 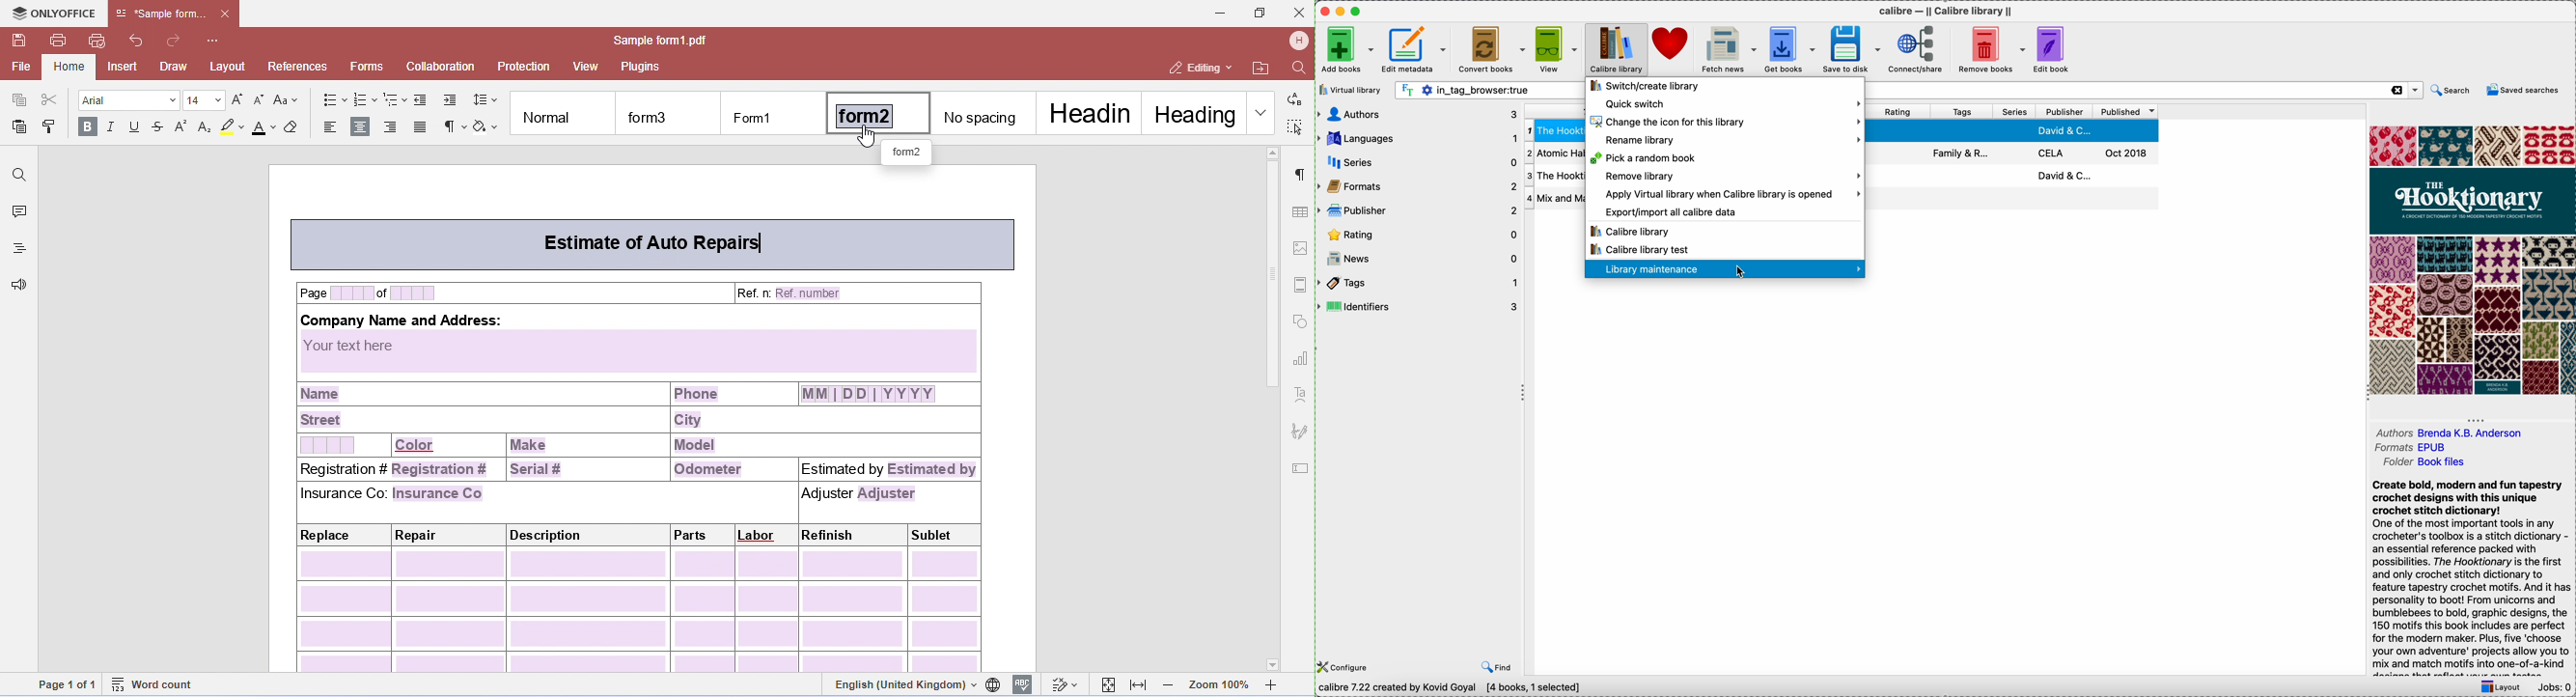 What do you see at coordinates (1419, 283) in the screenshot?
I see `tags` at bounding box center [1419, 283].